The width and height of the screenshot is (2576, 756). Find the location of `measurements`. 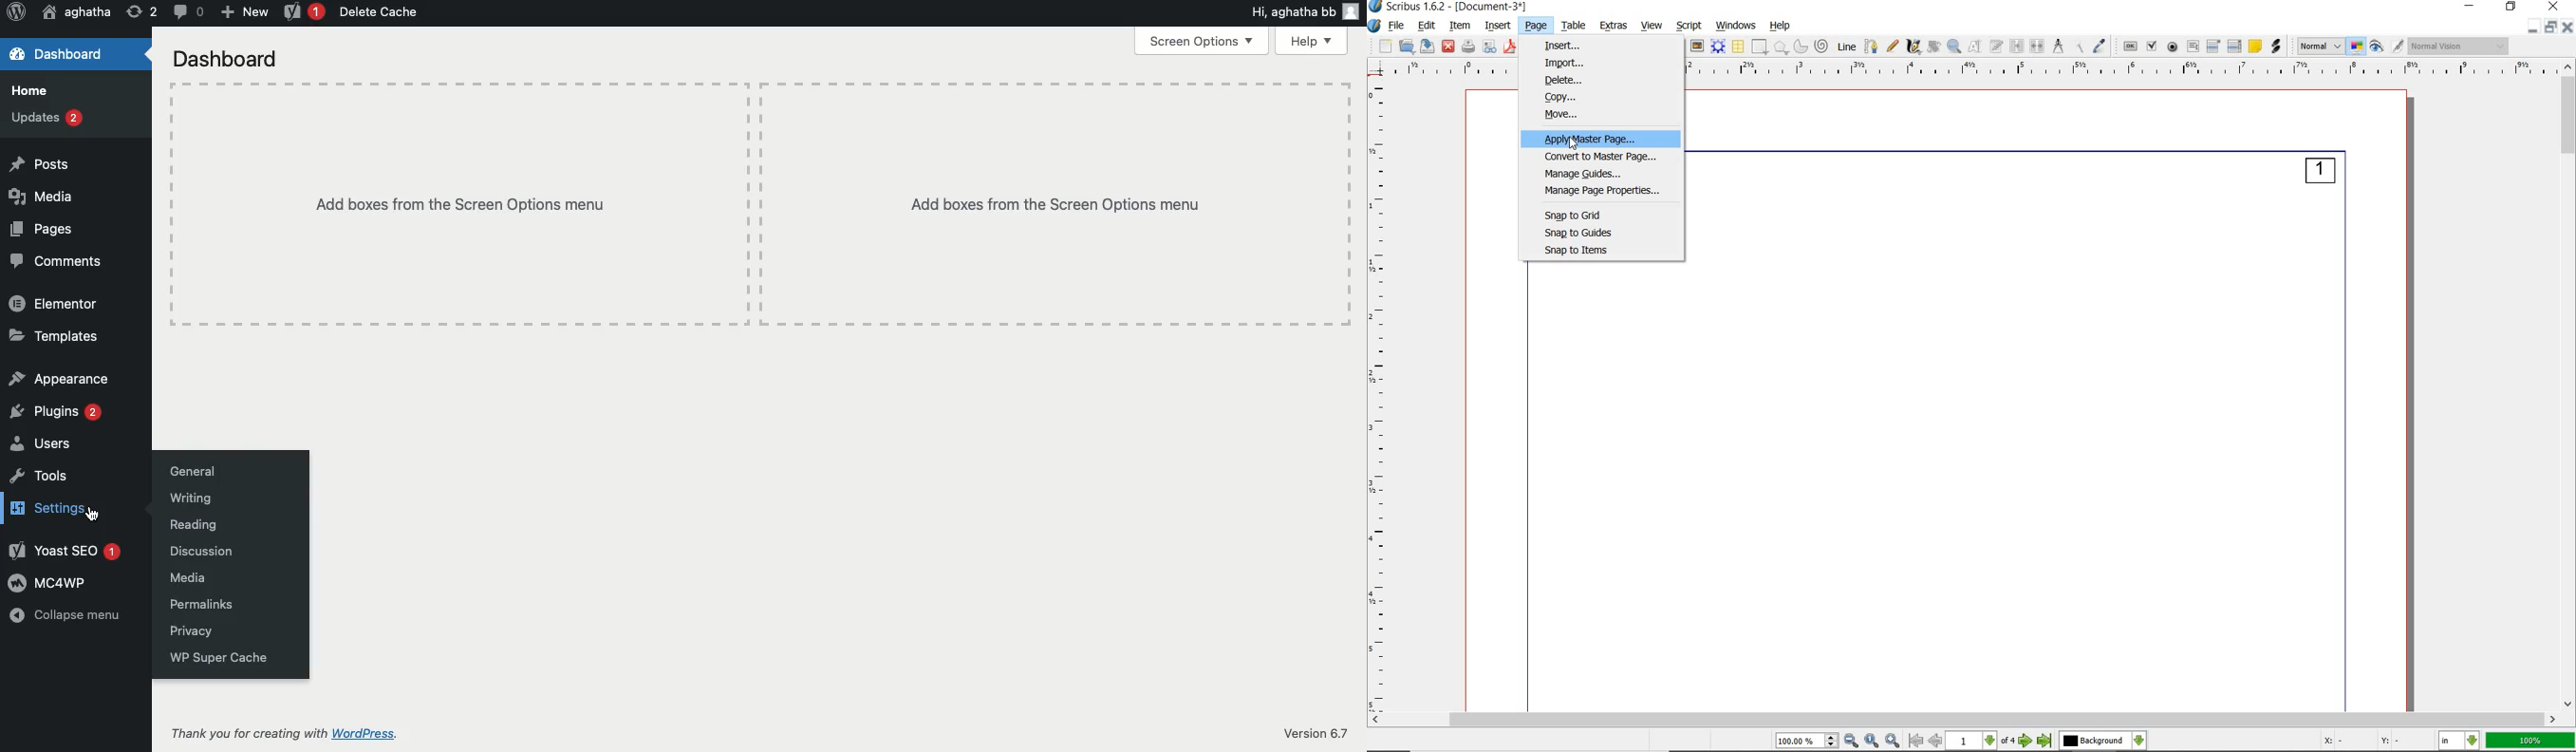

measurements is located at coordinates (2058, 47).